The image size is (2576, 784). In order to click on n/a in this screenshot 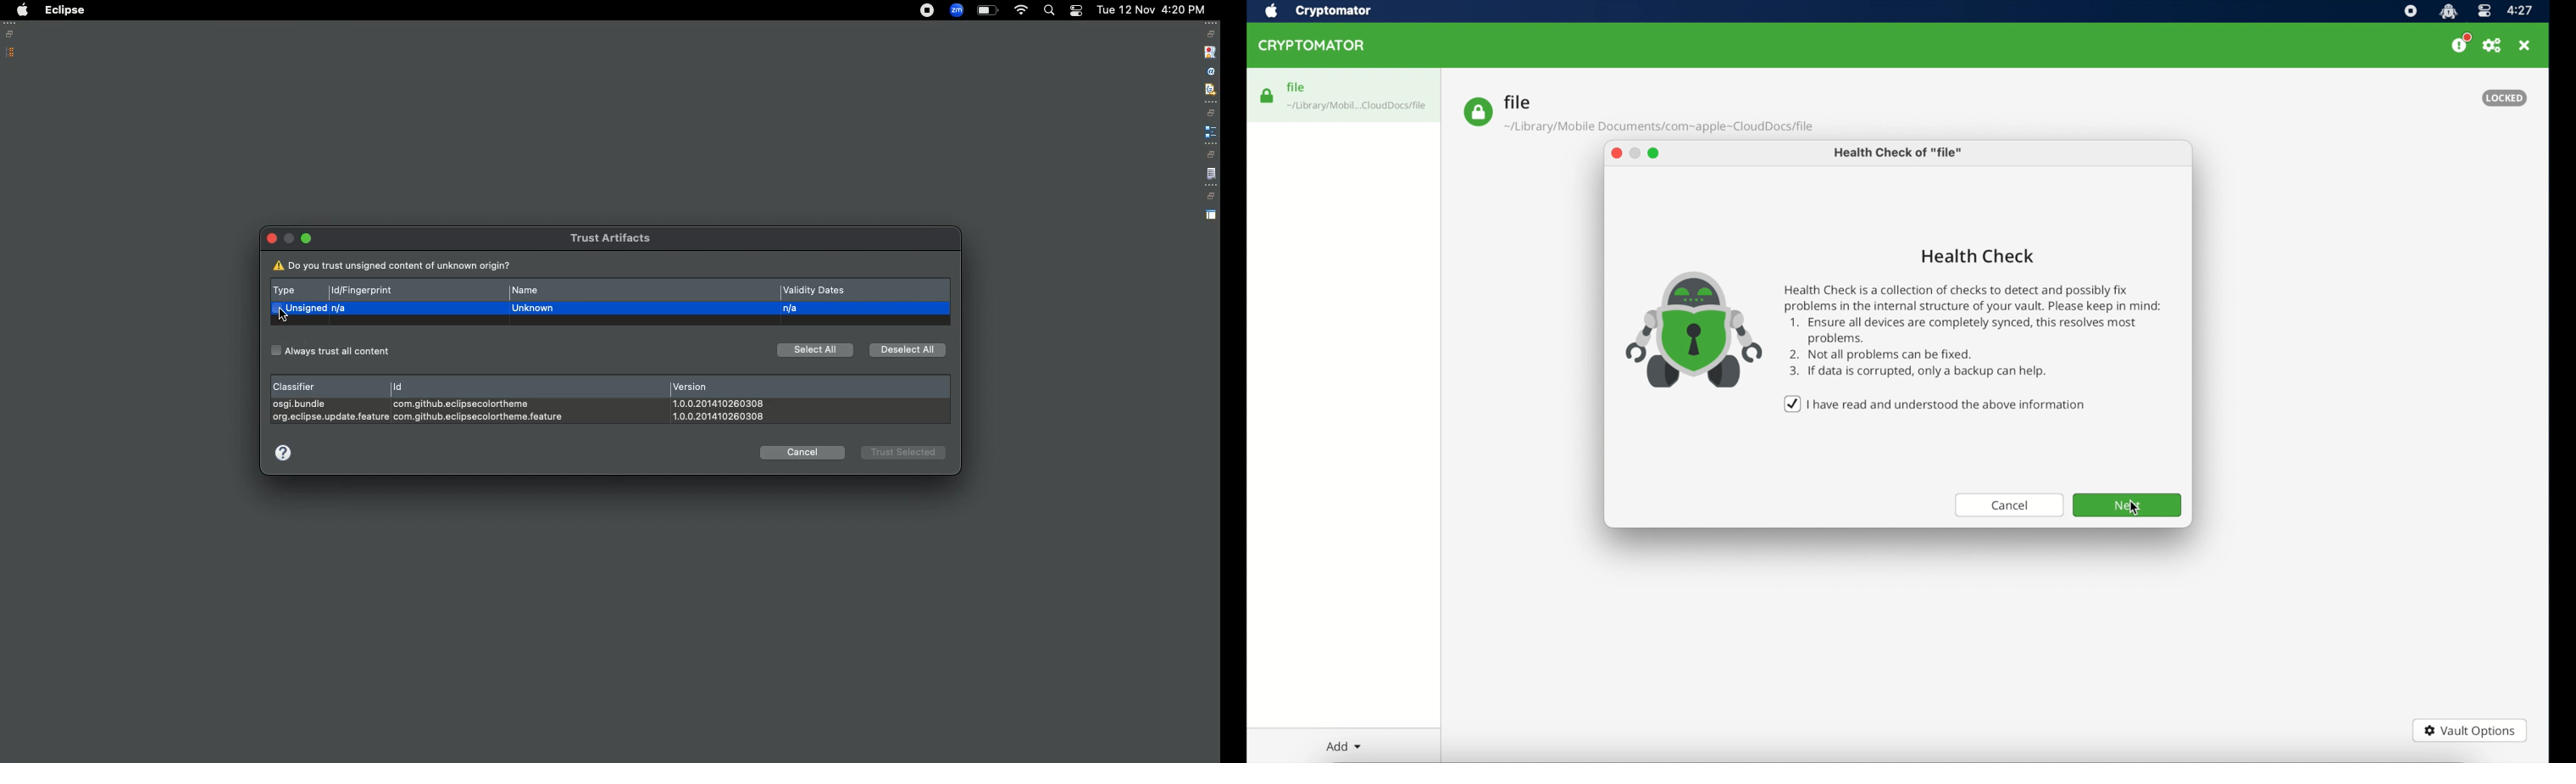, I will do `click(796, 309)`.